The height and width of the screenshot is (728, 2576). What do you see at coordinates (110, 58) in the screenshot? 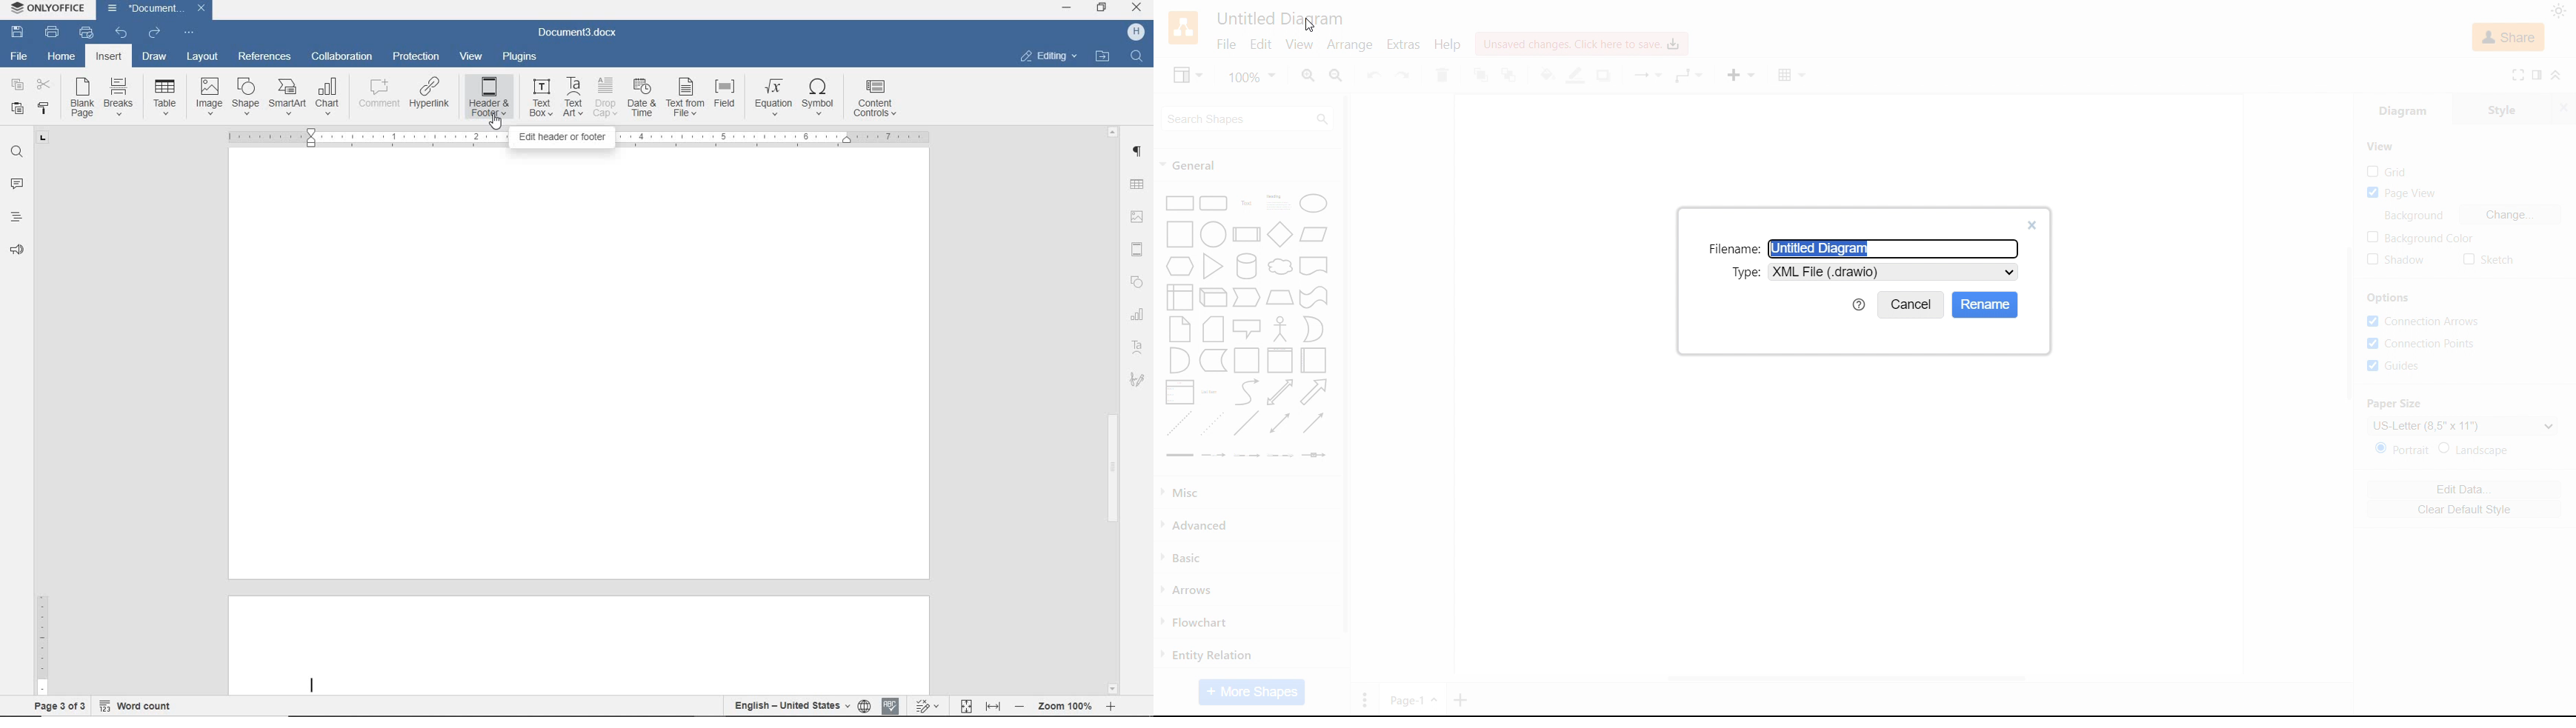
I see `INSERT` at bounding box center [110, 58].